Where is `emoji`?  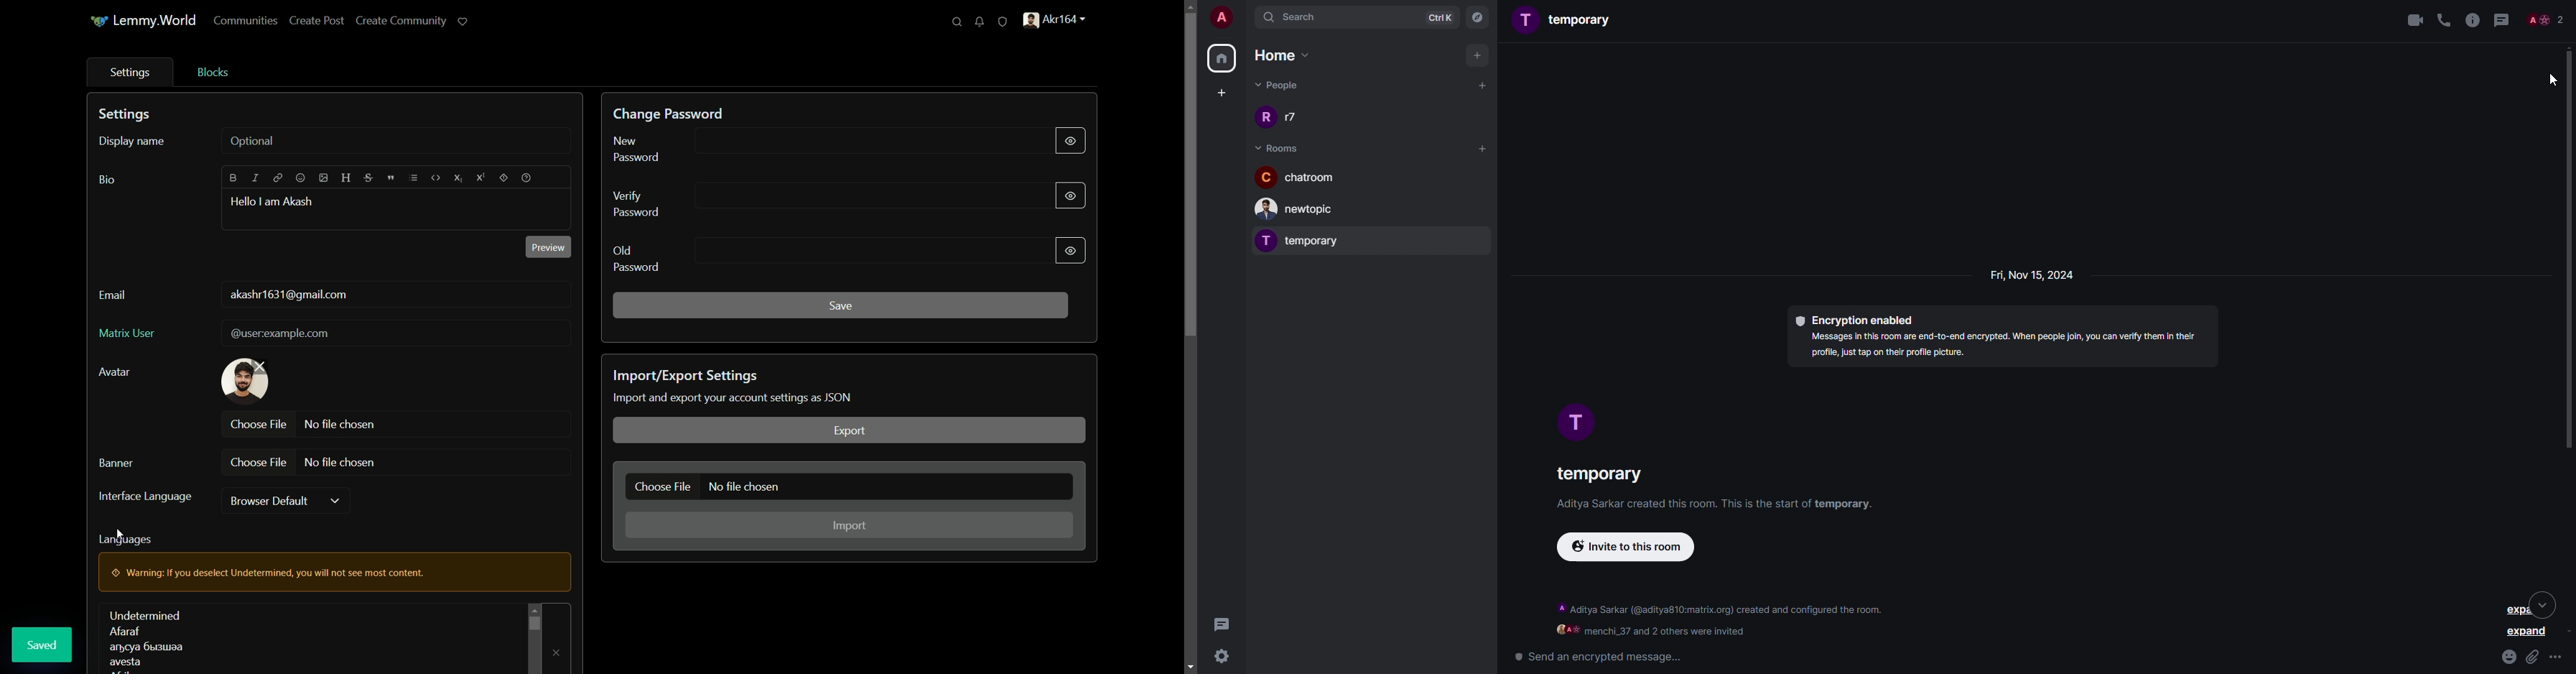 emoji is located at coordinates (301, 177).